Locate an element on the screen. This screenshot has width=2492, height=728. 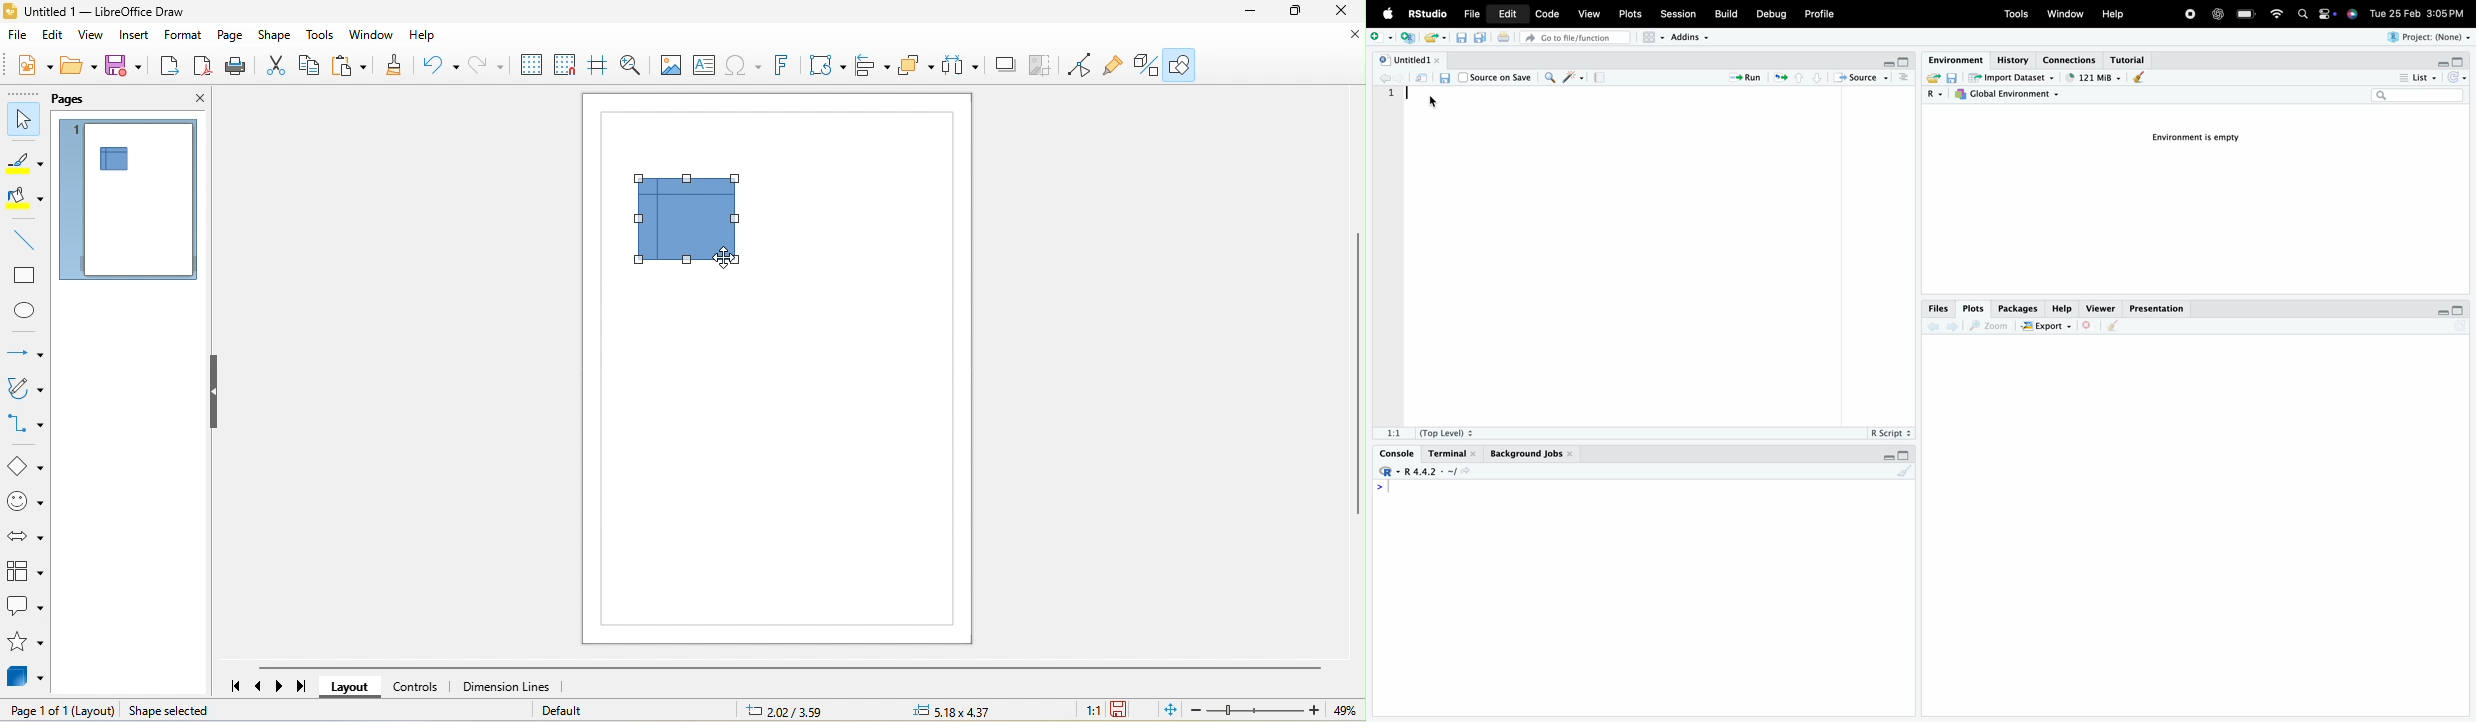
show draw function is located at coordinates (1179, 65).